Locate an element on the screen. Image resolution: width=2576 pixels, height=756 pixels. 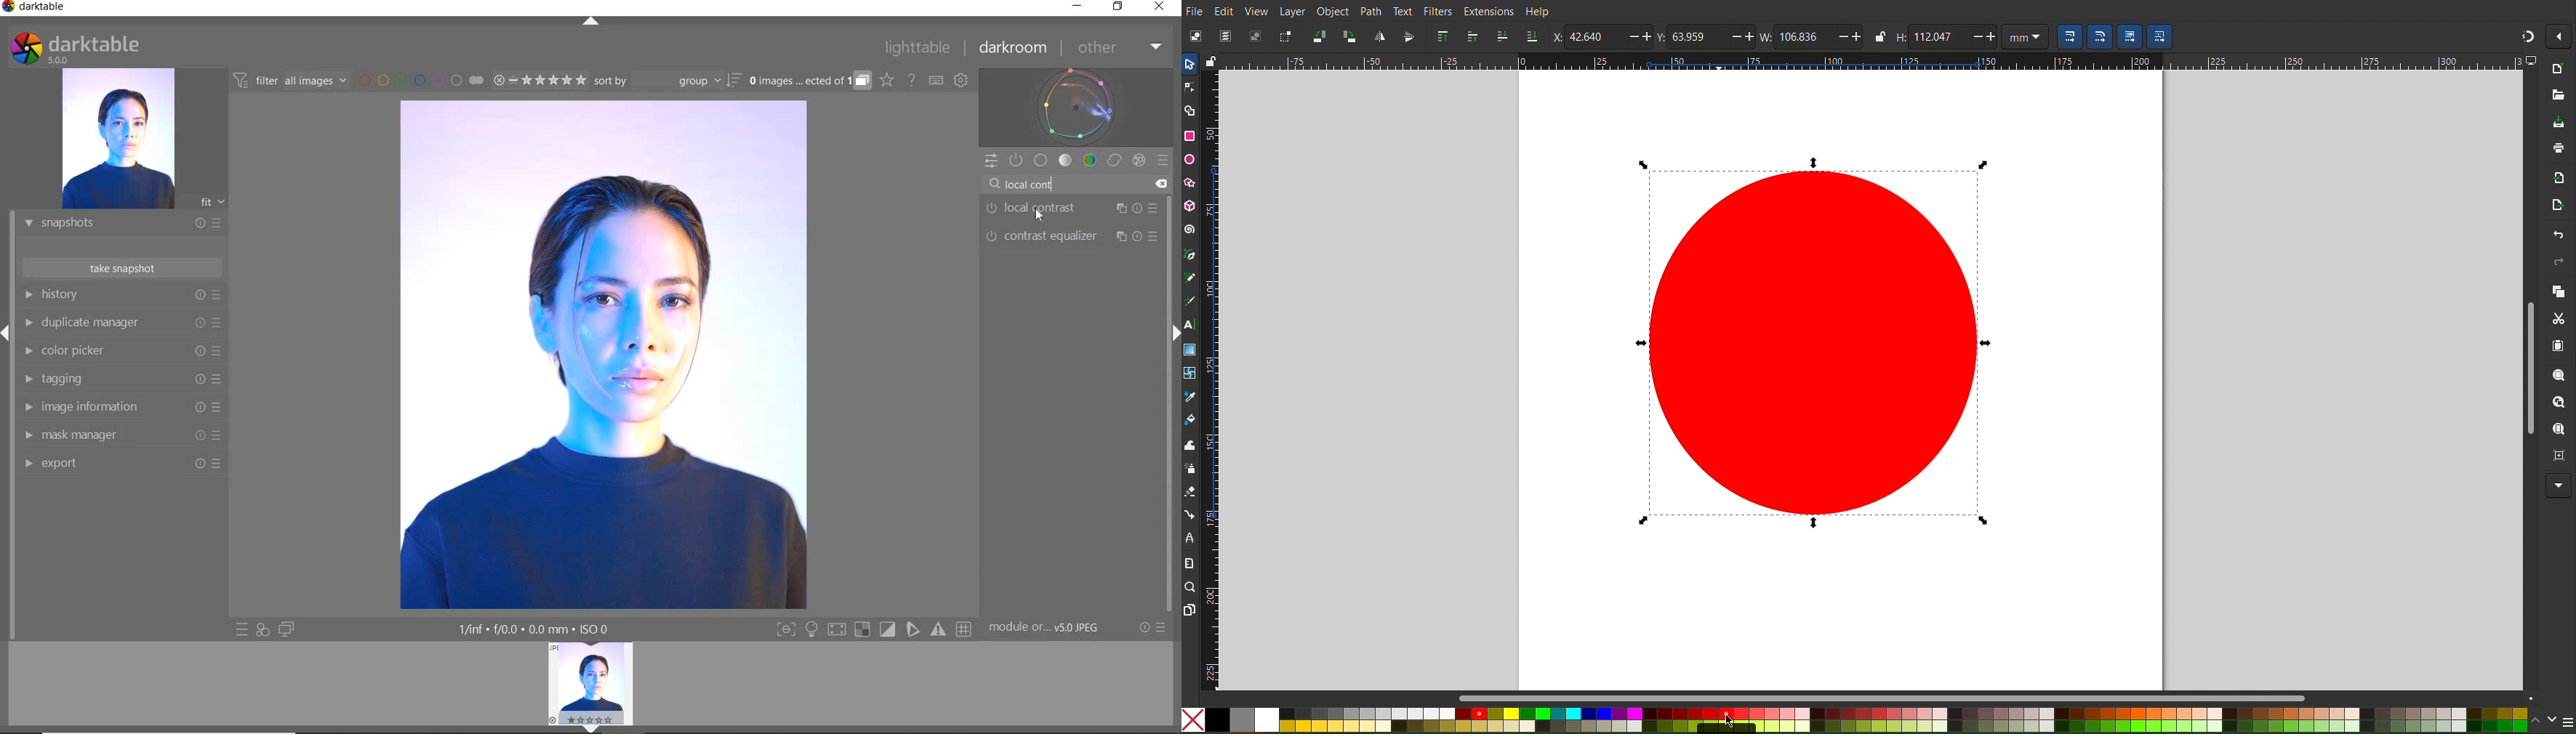
Mirror Vertically is located at coordinates (1381, 36).